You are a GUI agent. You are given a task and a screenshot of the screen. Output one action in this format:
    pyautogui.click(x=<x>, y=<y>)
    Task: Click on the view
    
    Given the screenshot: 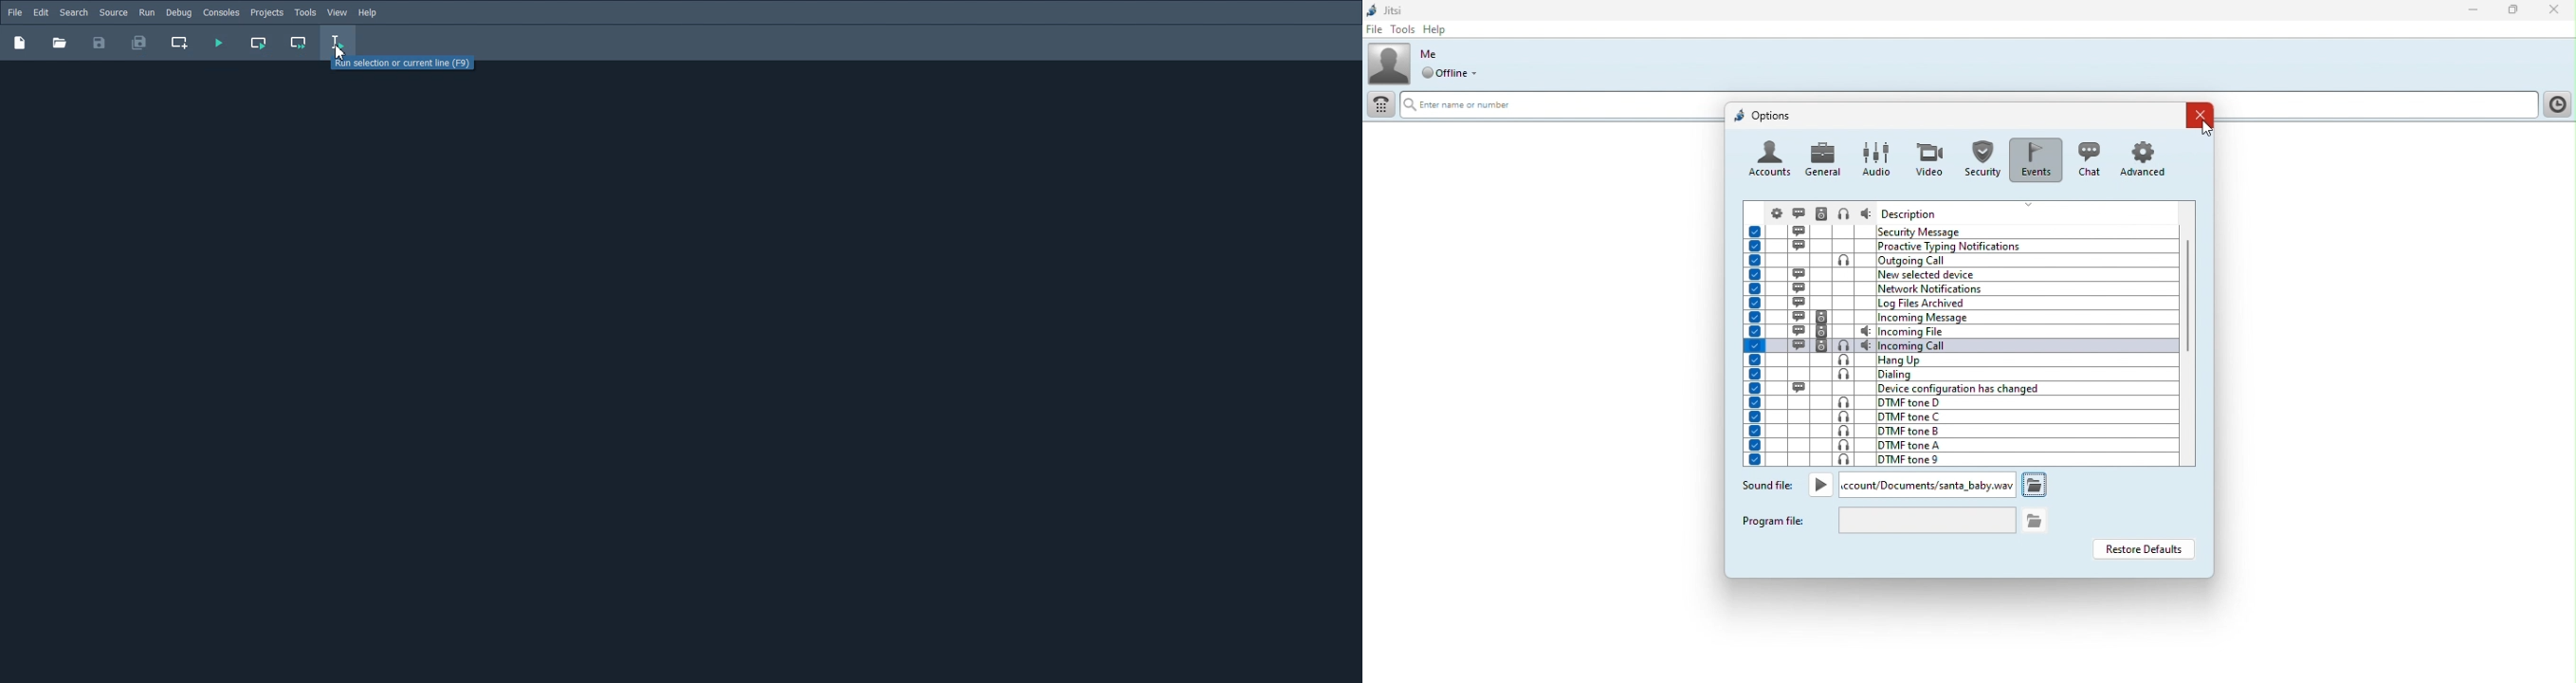 What is the action you would take?
    pyautogui.click(x=338, y=13)
    